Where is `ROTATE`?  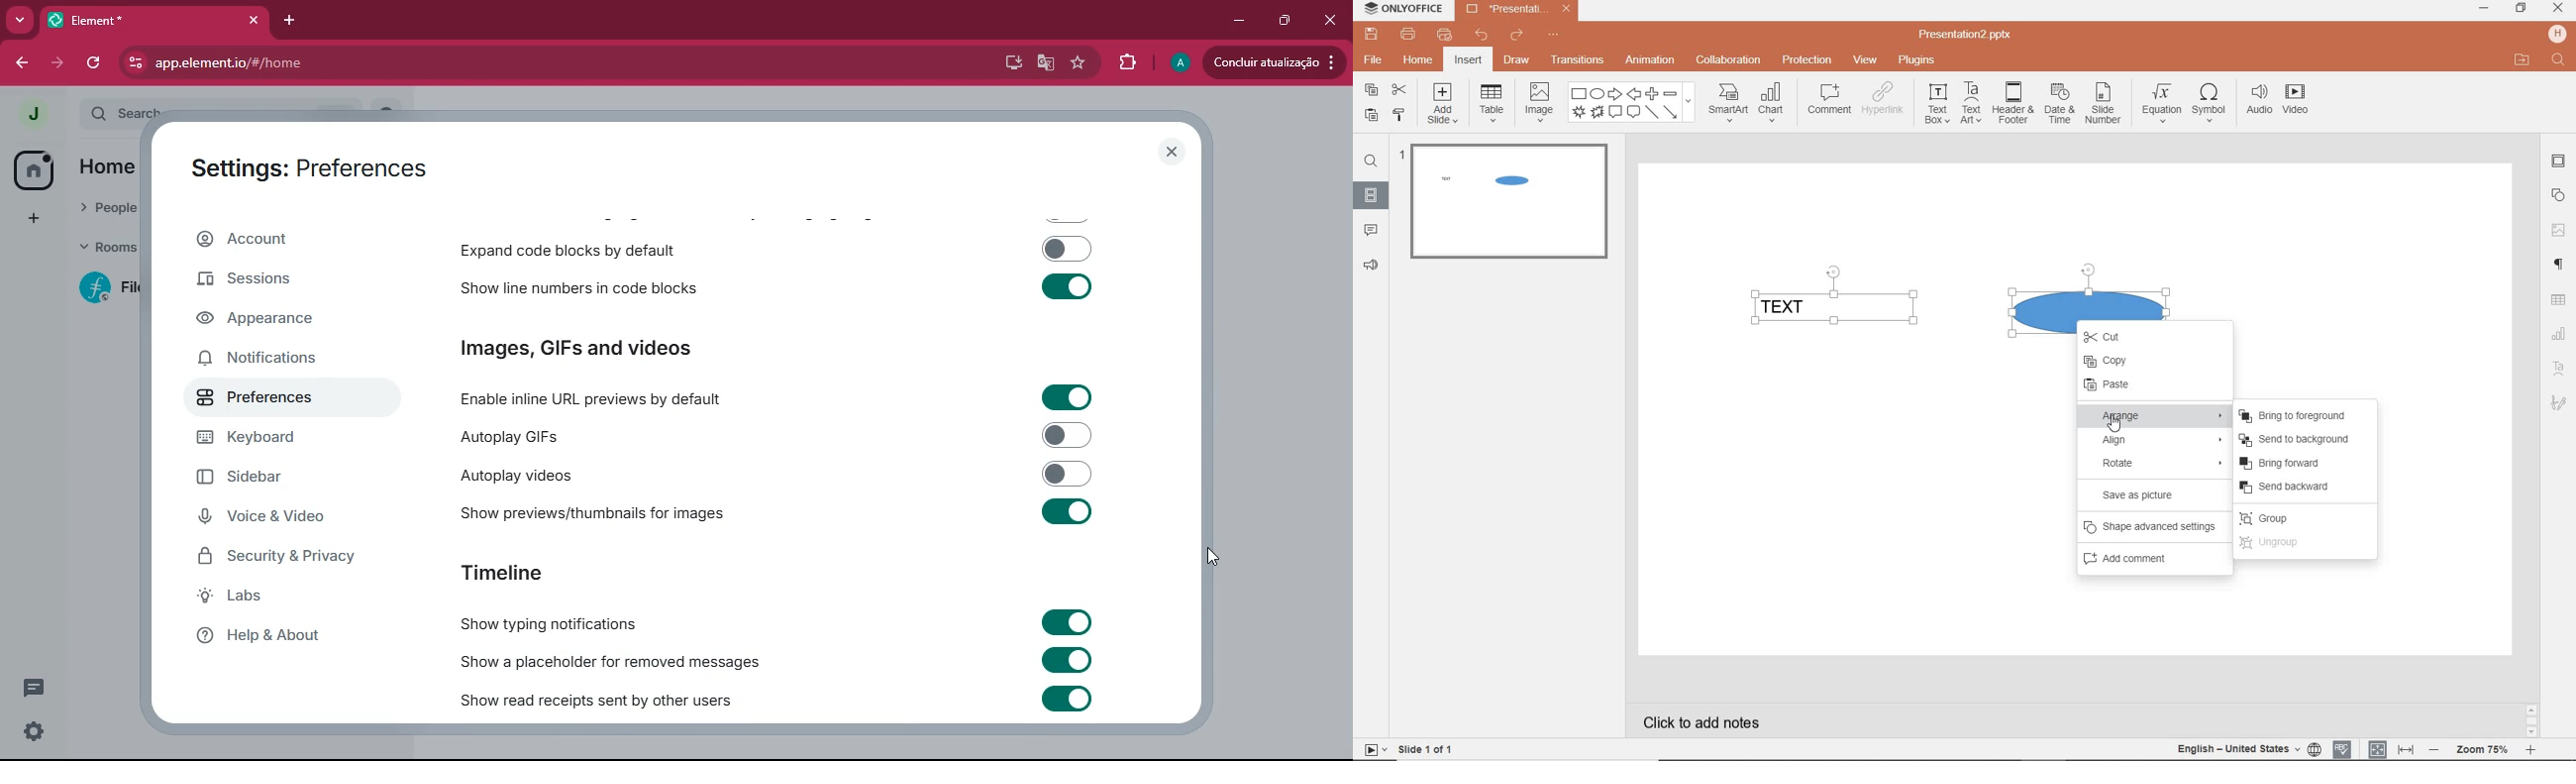 ROTATE is located at coordinates (2157, 464).